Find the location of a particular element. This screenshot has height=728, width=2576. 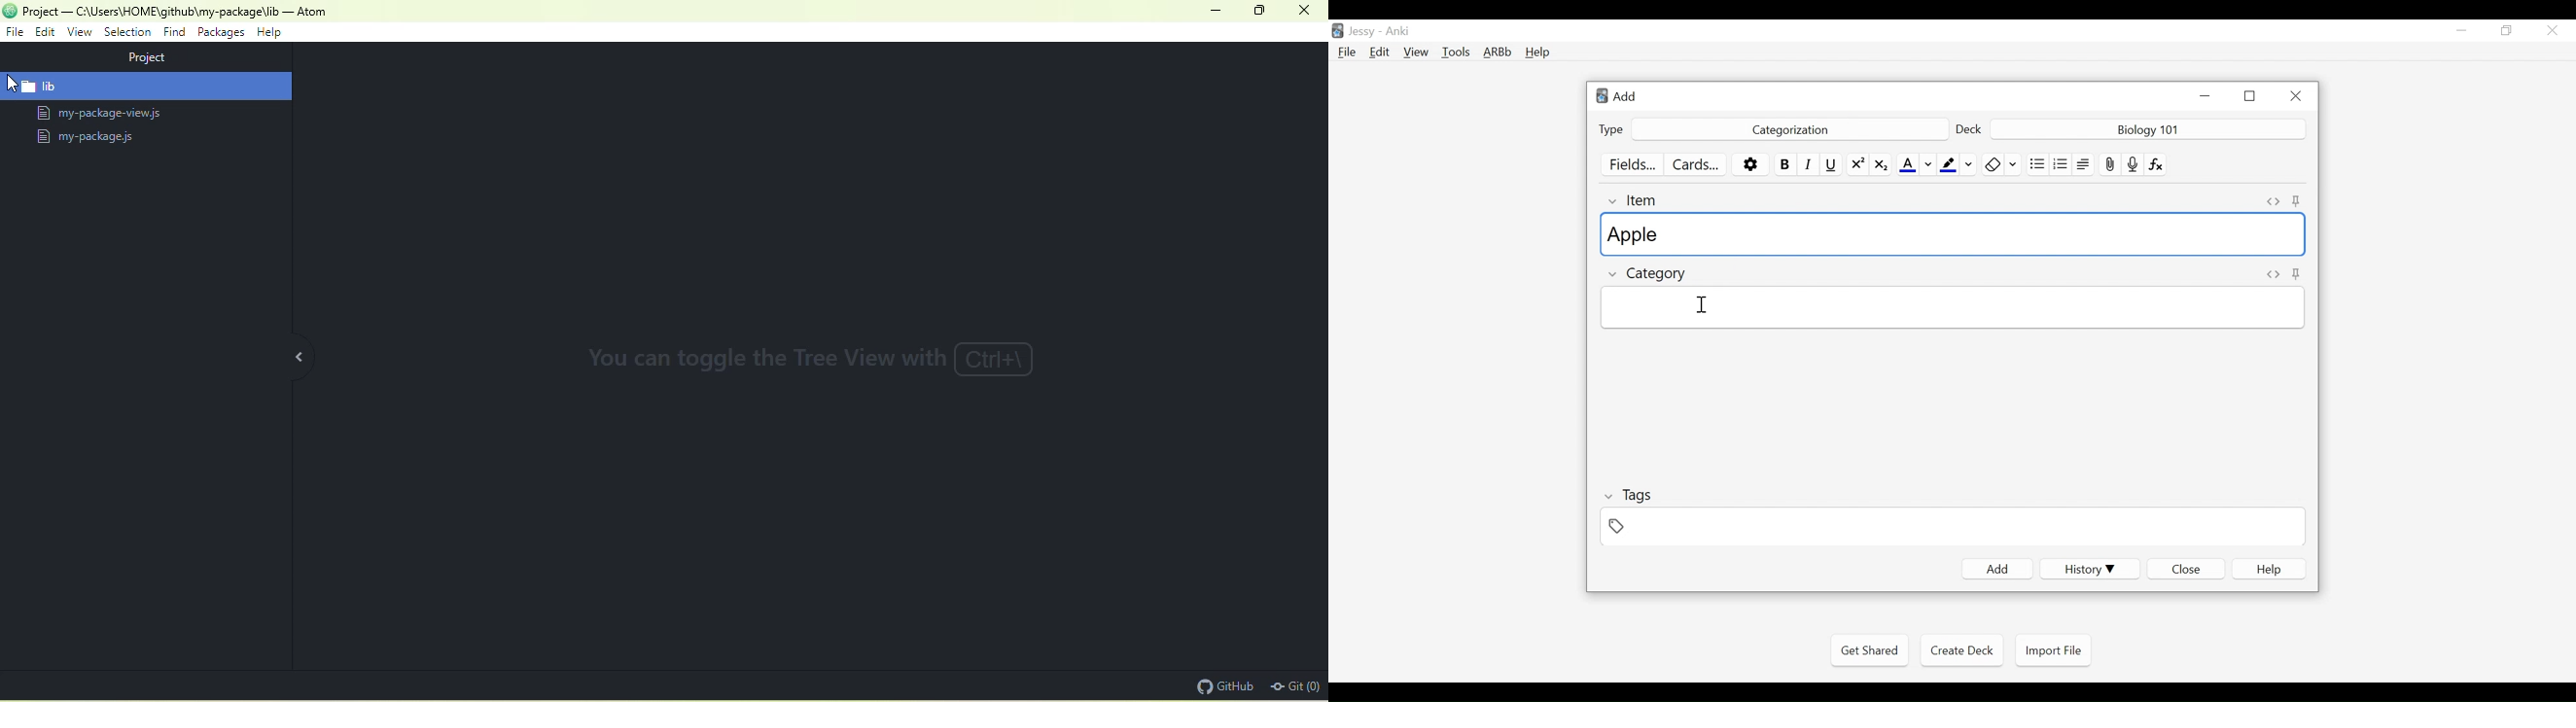

Deck Nmae is located at coordinates (2149, 130).